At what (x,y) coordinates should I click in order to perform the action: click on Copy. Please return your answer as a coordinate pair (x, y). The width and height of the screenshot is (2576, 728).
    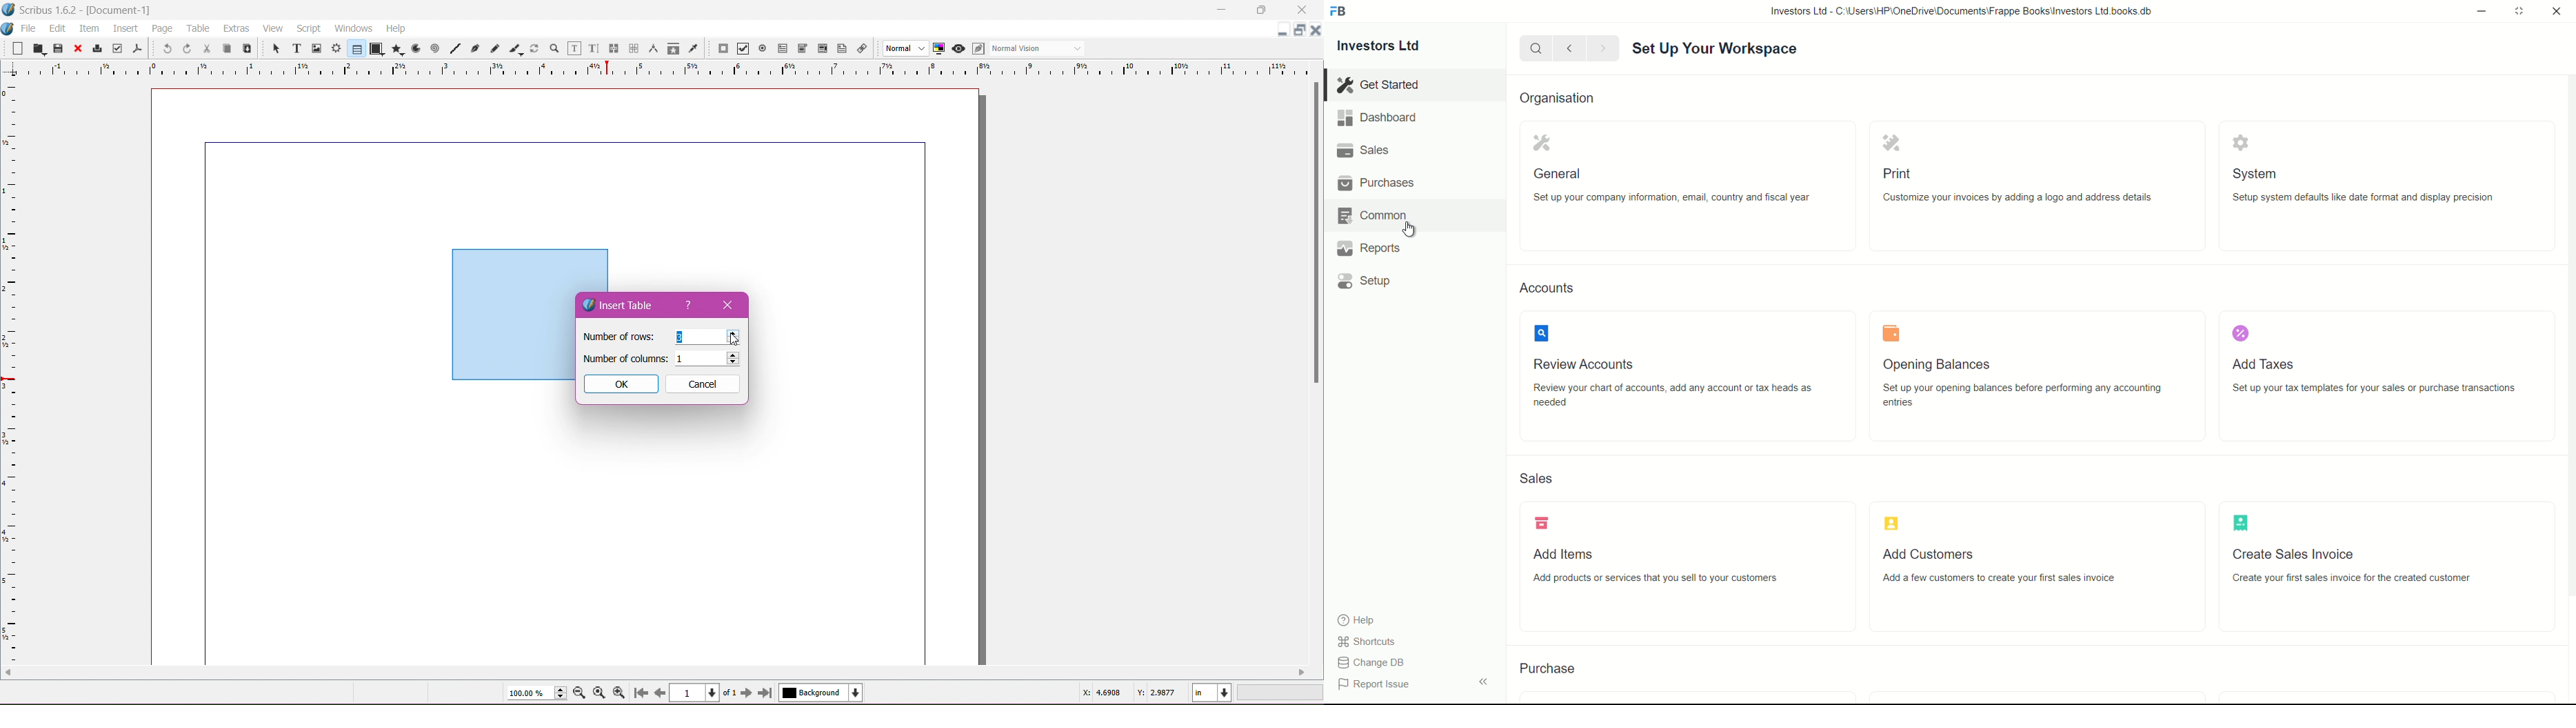
    Looking at the image, I should click on (225, 48).